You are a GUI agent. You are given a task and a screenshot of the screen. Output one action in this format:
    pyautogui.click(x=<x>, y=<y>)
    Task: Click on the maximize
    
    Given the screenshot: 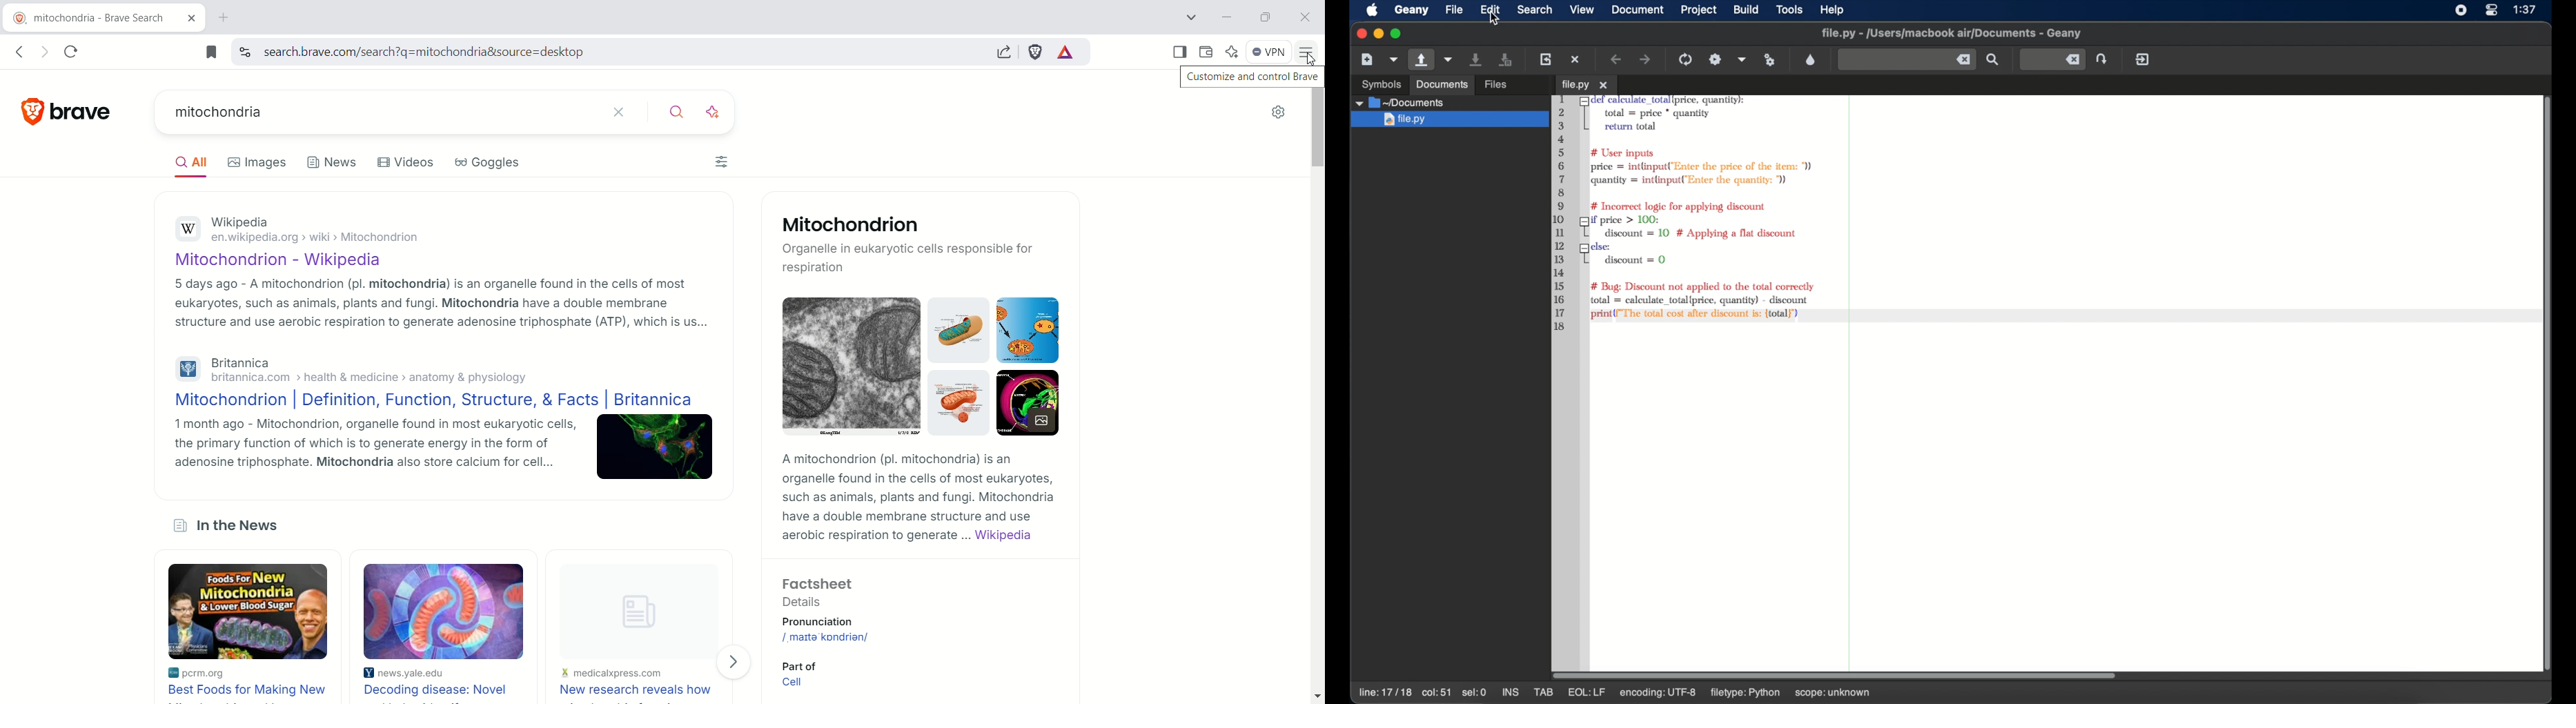 What is the action you would take?
    pyautogui.click(x=1268, y=18)
    